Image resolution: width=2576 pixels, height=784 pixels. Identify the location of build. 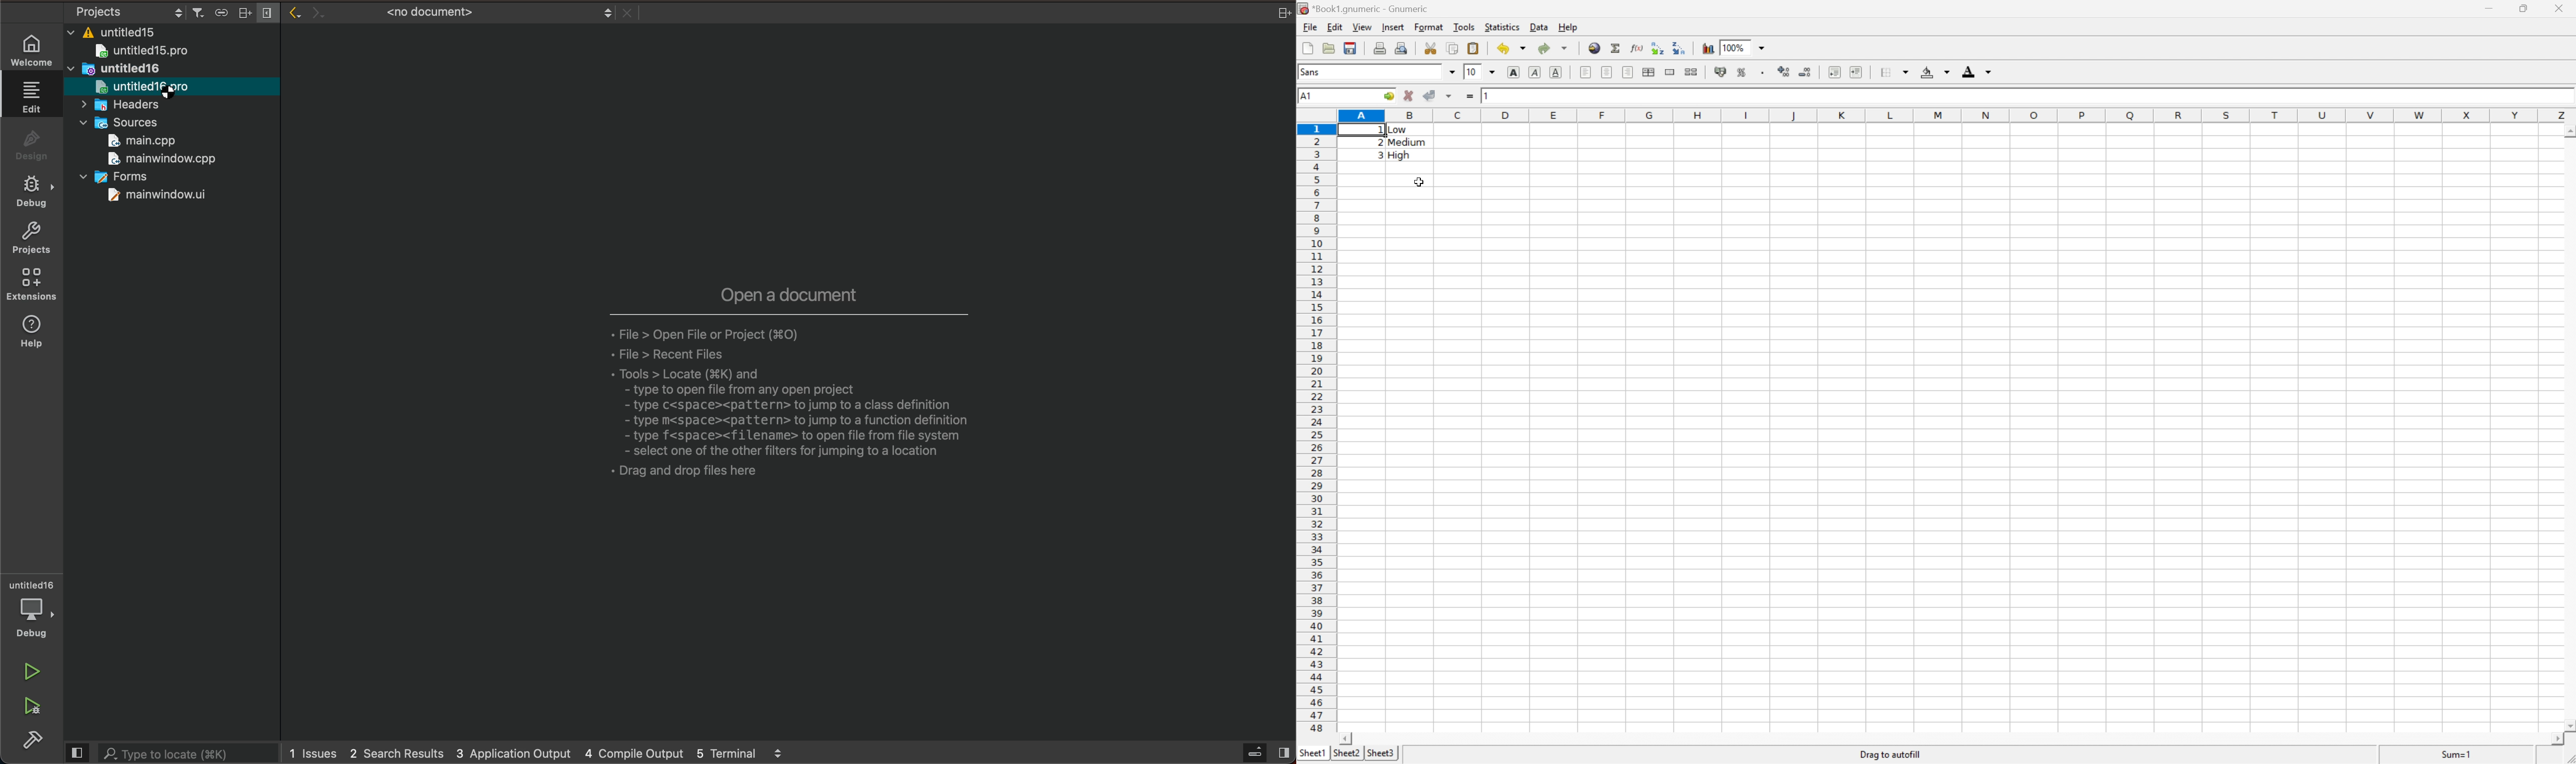
(37, 742).